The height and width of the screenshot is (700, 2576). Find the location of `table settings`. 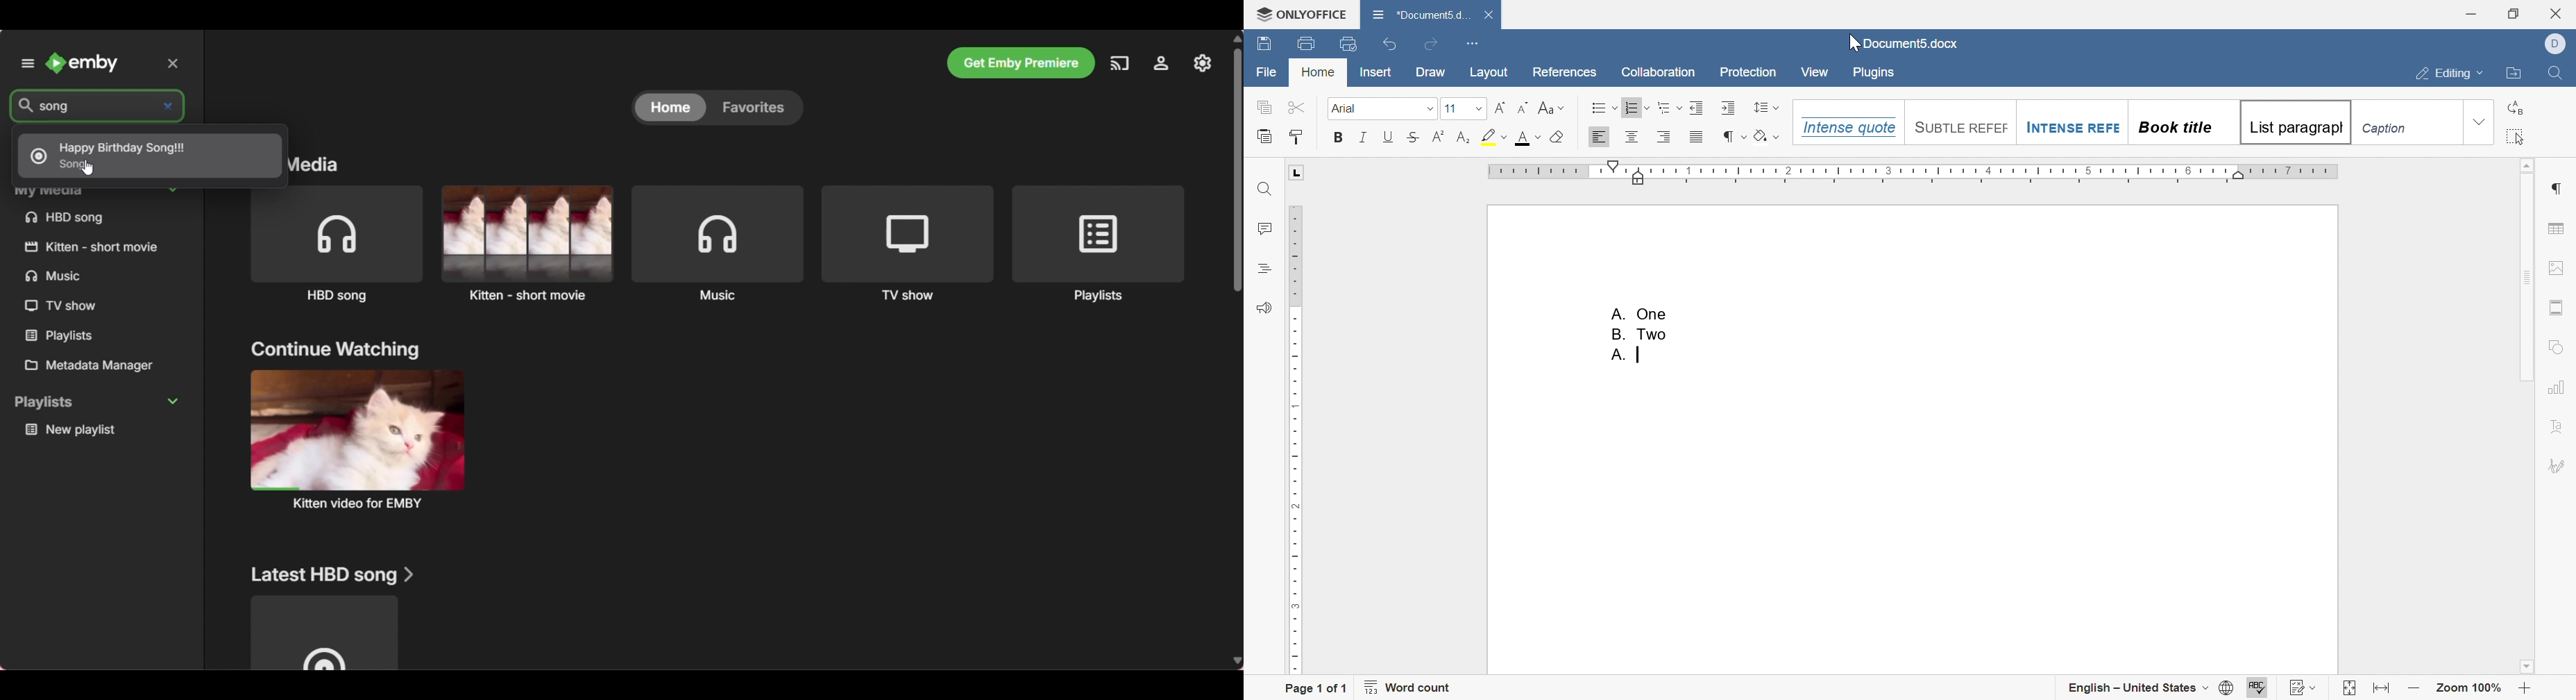

table settings is located at coordinates (2555, 228).